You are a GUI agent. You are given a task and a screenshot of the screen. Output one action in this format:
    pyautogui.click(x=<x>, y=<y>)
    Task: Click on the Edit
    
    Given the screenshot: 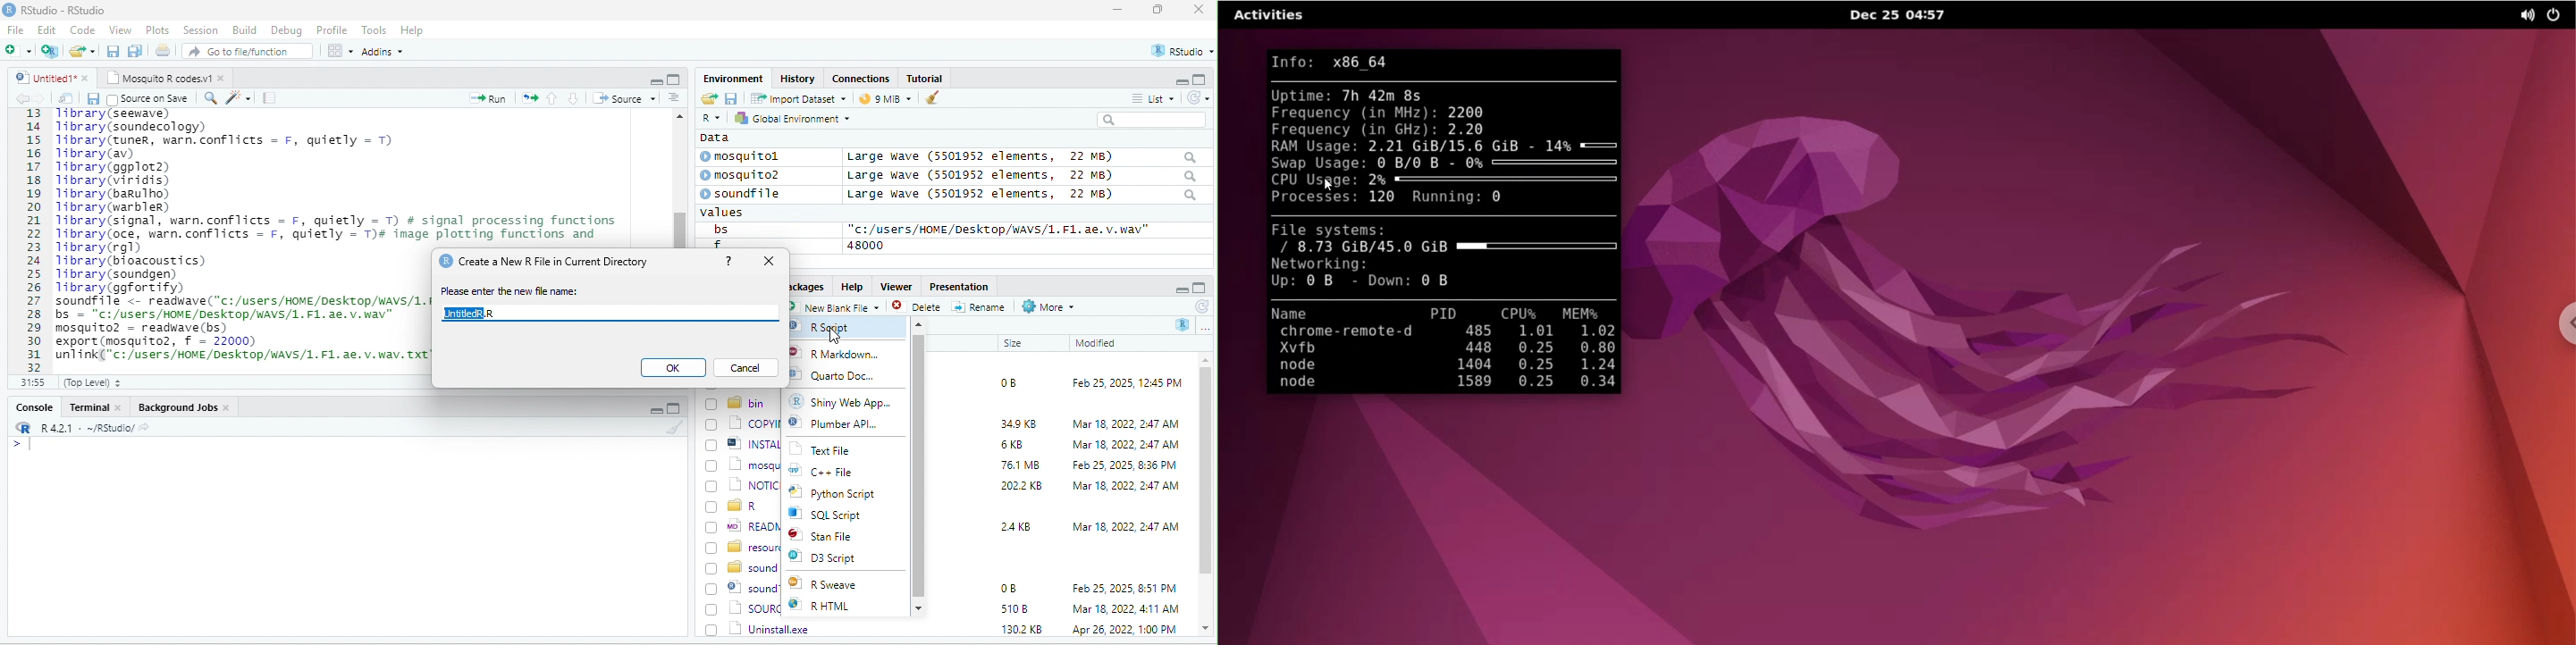 What is the action you would take?
    pyautogui.click(x=48, y=29)
    